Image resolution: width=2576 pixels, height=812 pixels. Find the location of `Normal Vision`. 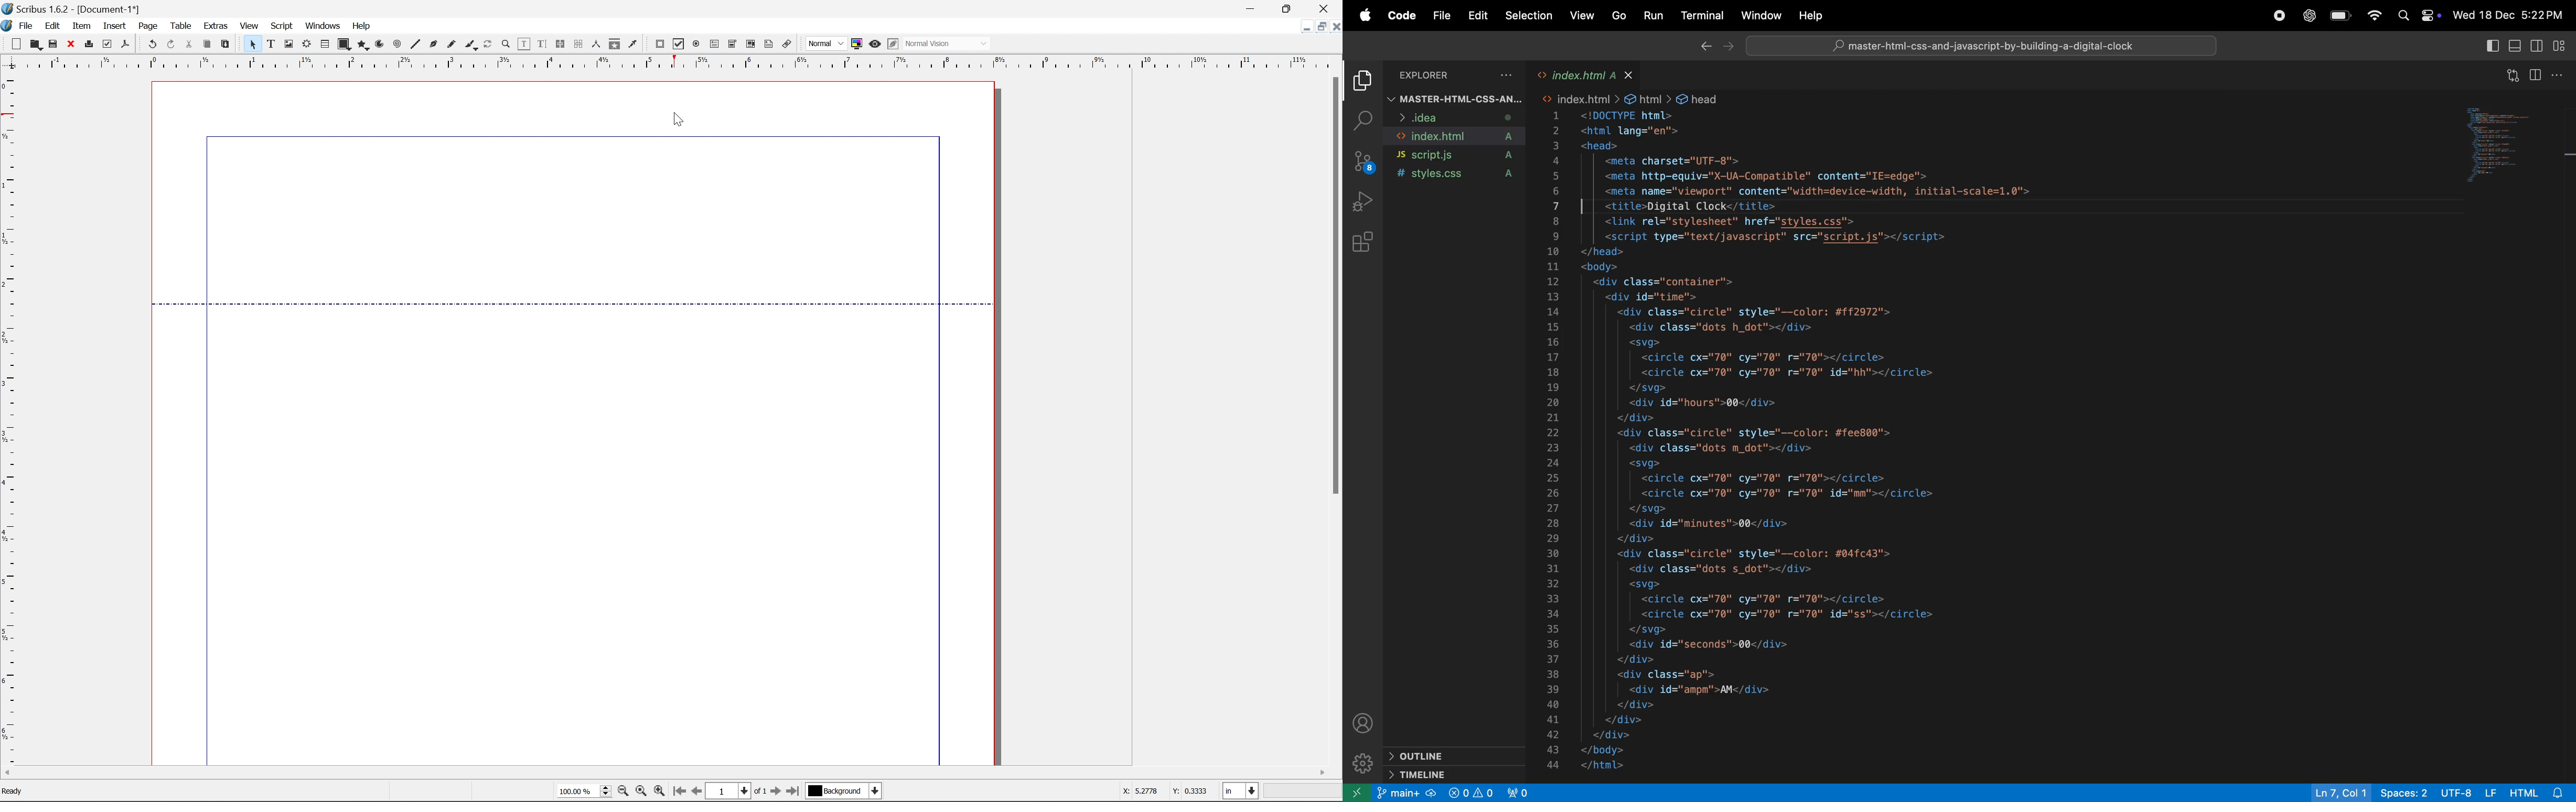

Normal Vision is located at coordinates (945, 45).